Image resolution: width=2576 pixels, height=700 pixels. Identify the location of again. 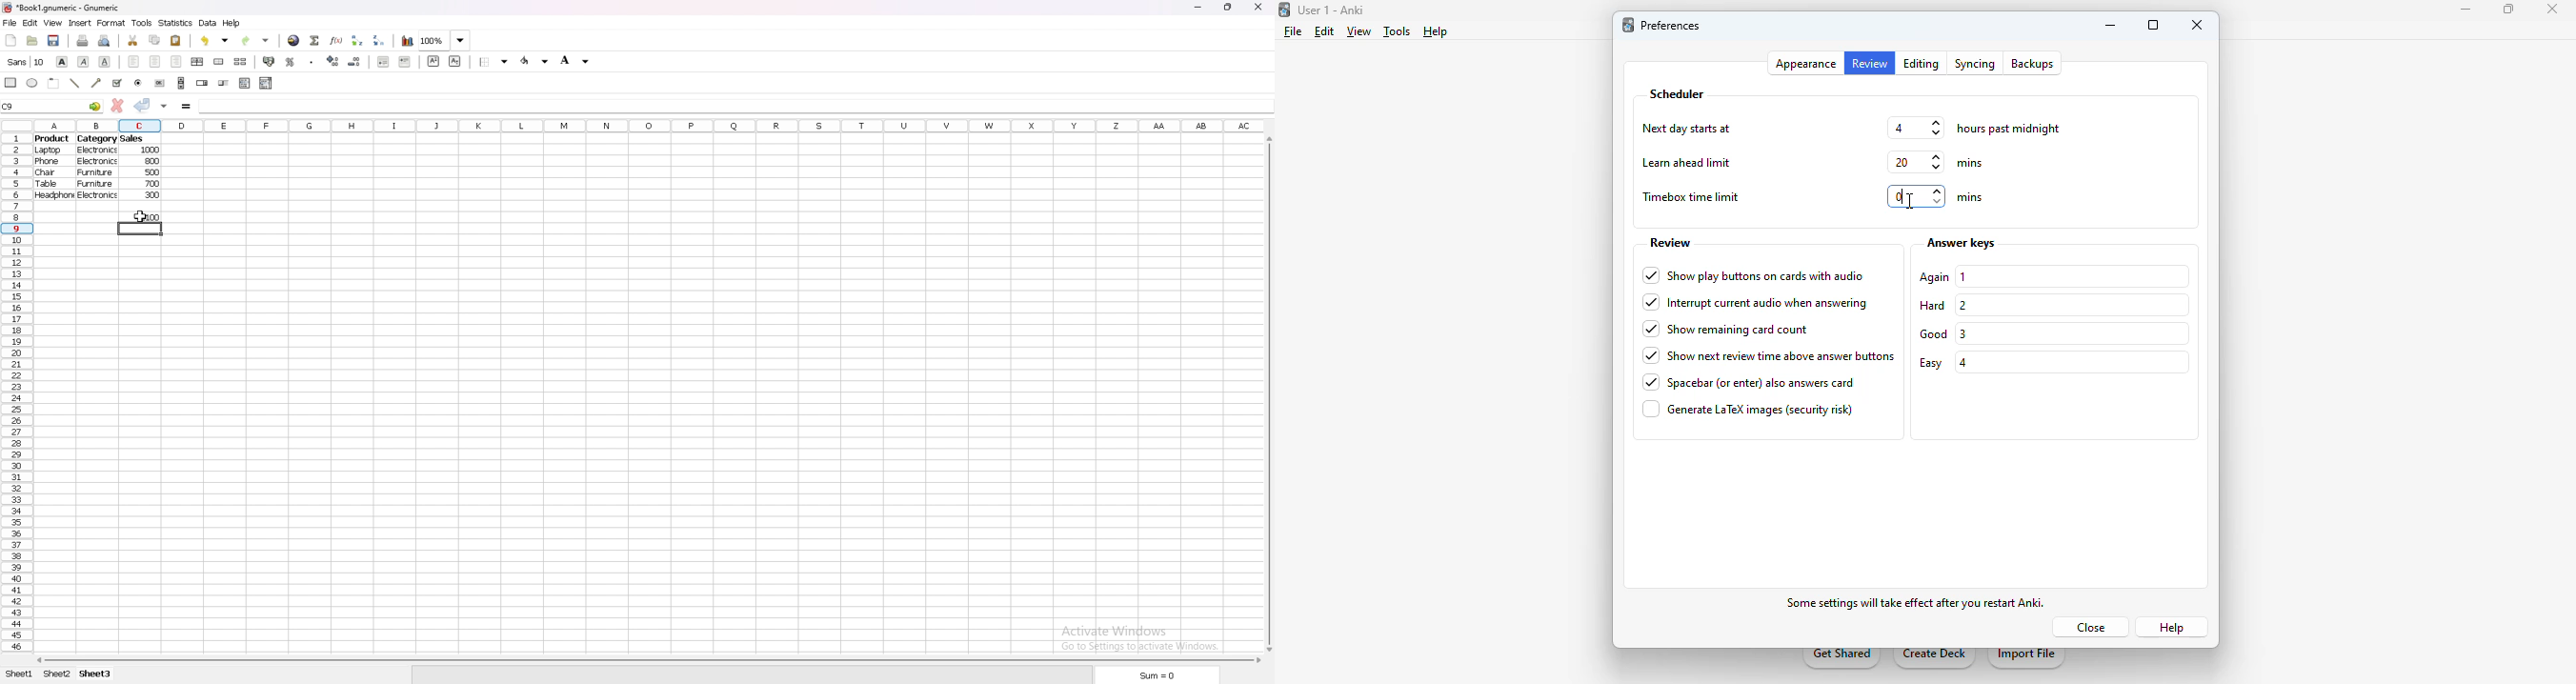
(1935, 277).